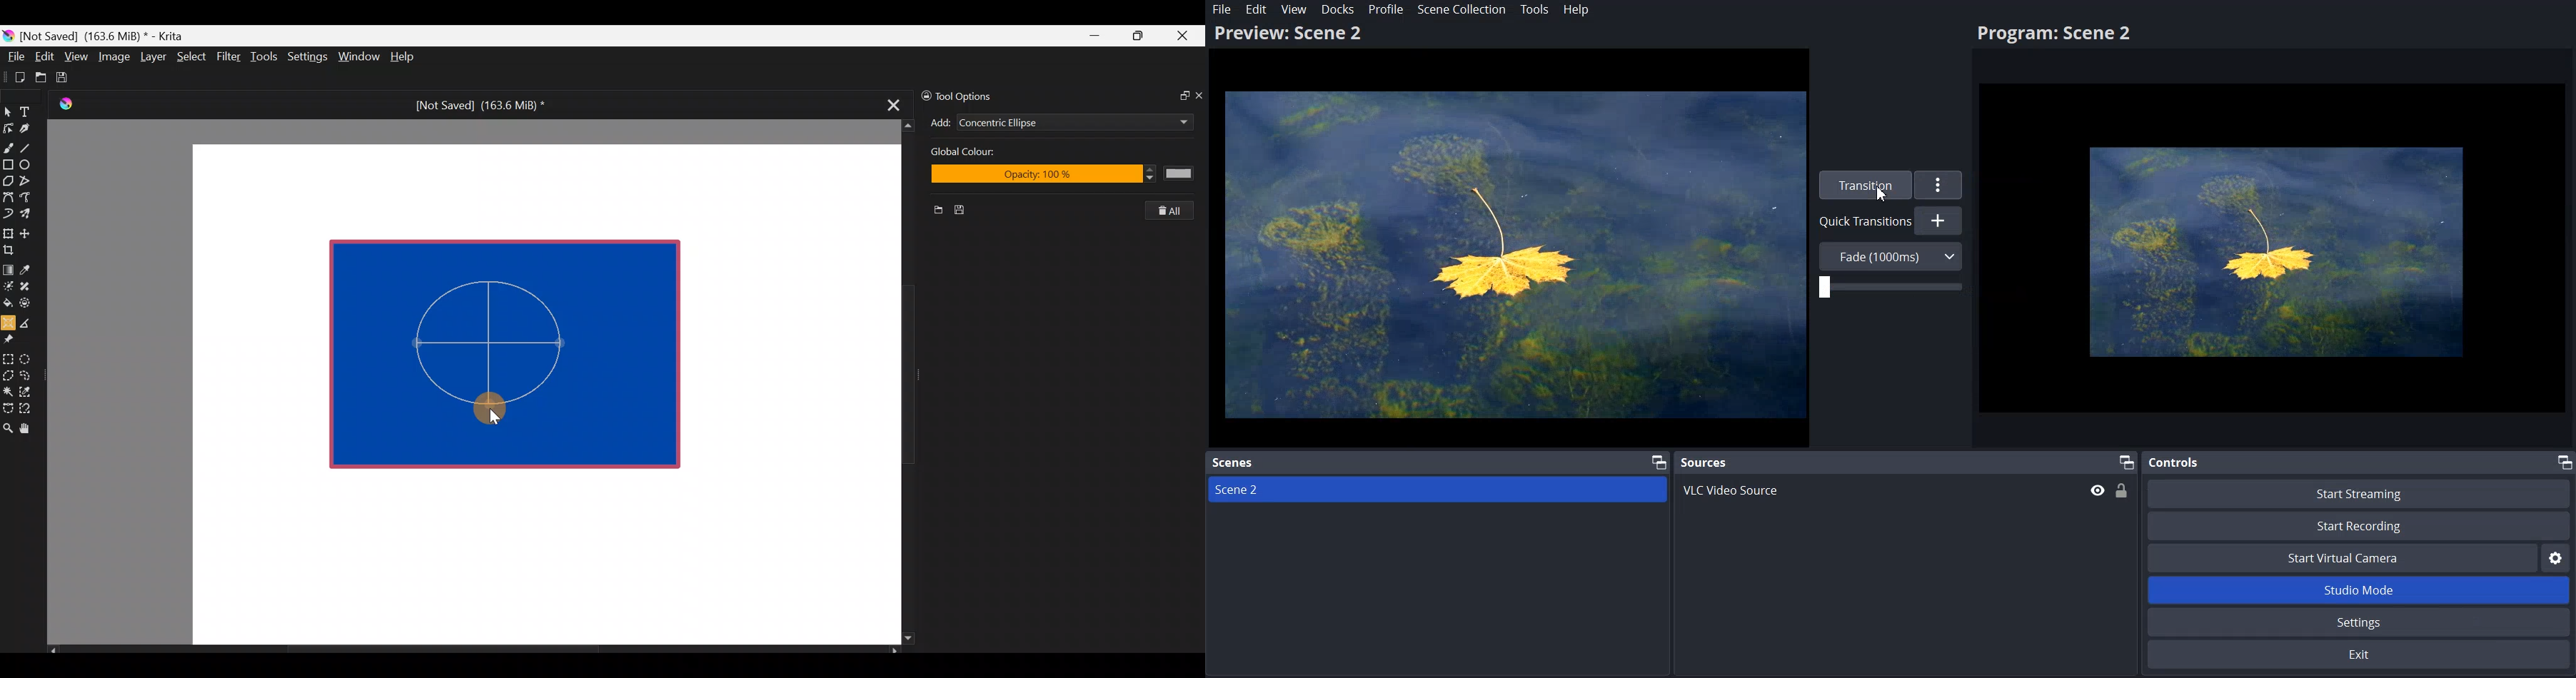 This screenshot has height=700, width=2576. What do you see at coordinates (8, 266) in the screenshot?
I see `Draw a gradient` at bounding box center [8, 266].